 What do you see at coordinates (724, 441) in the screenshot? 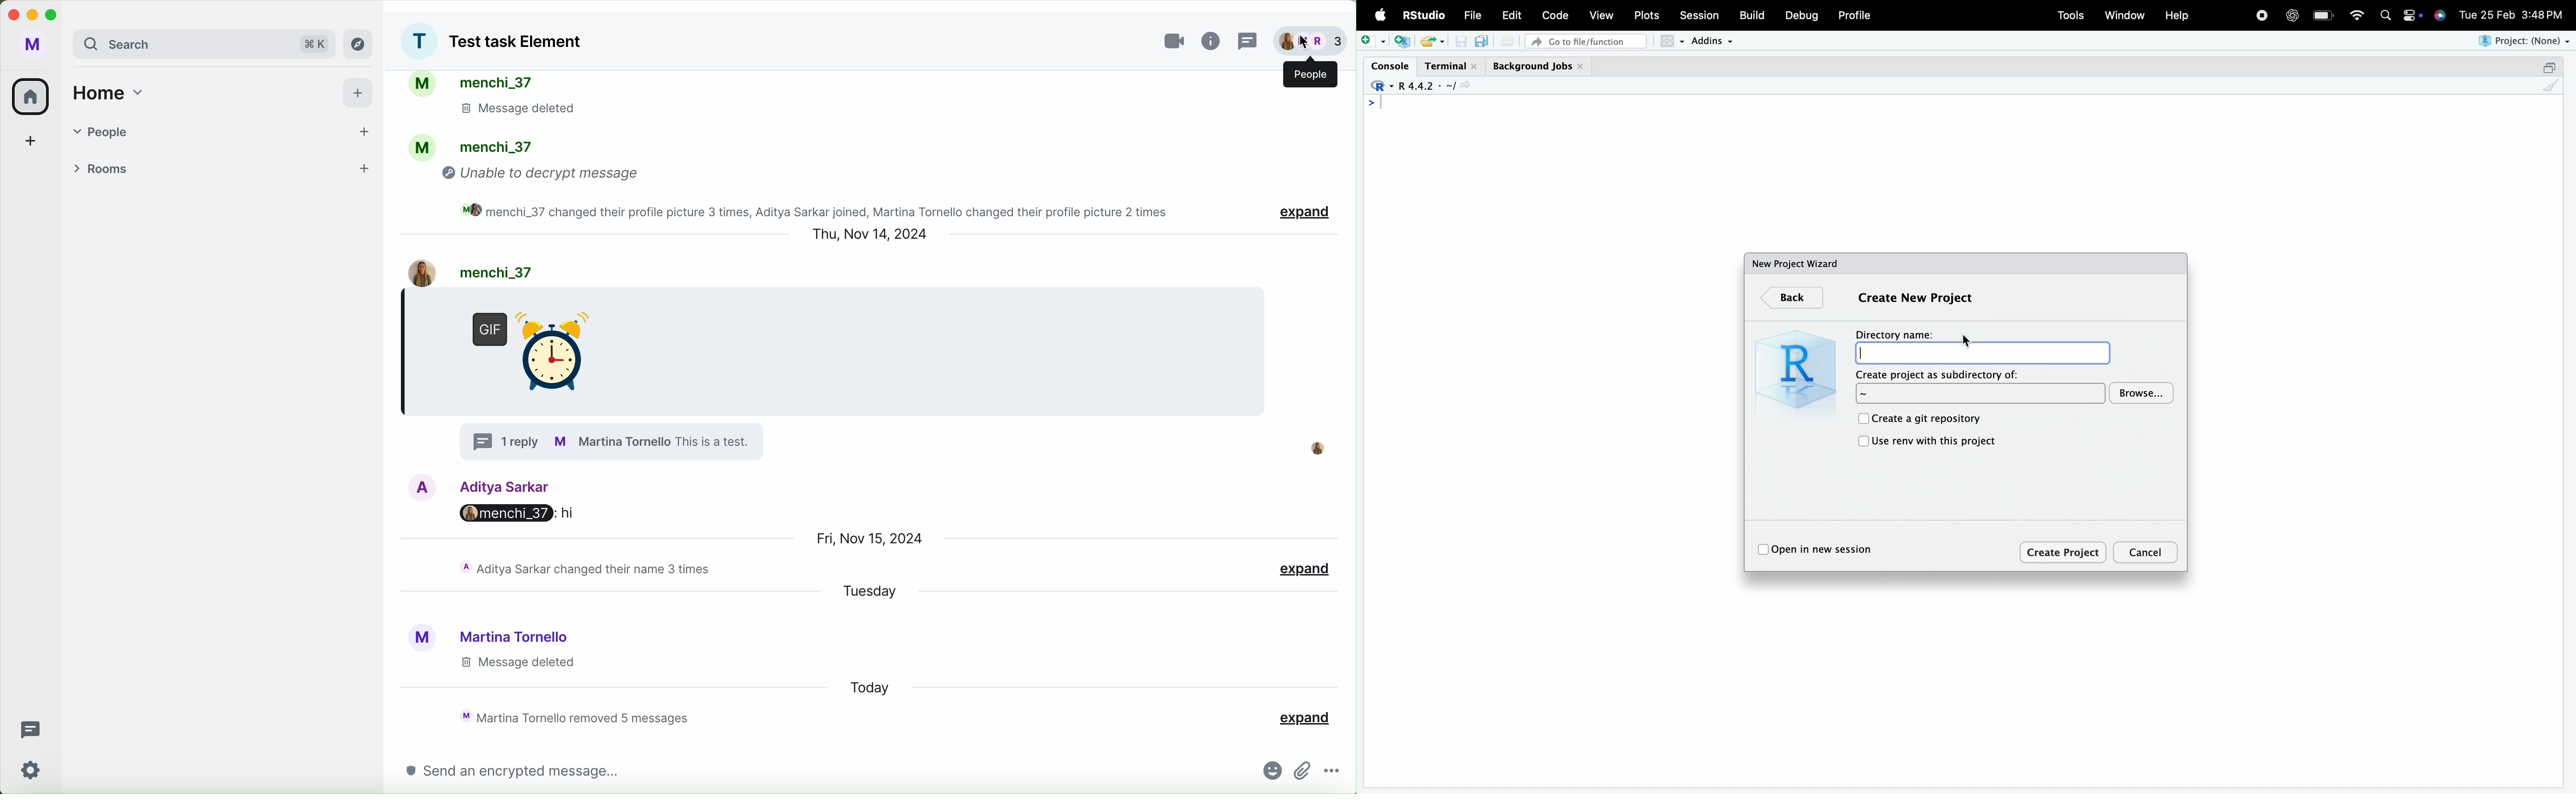
I see `text` at bounding box center [724, 441].